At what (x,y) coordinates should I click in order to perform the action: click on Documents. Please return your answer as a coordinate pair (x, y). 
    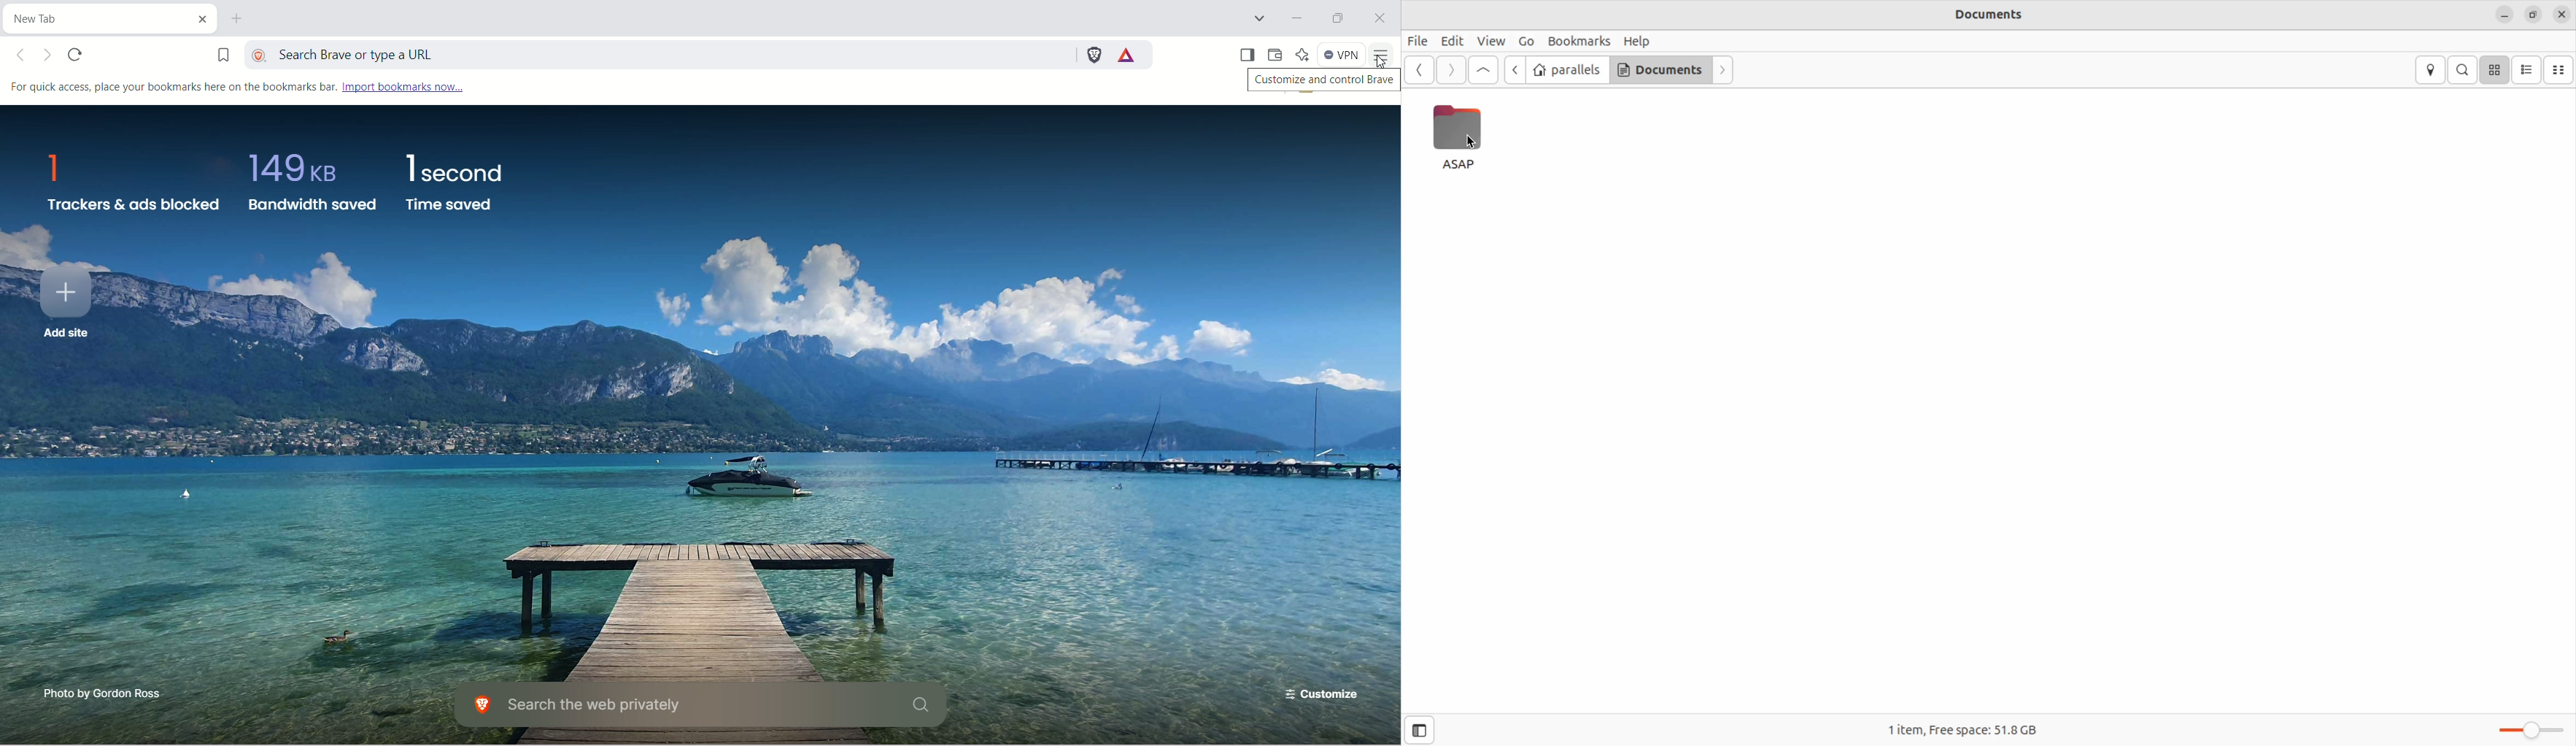
    Looking at the image, I should click on (1992, 16).